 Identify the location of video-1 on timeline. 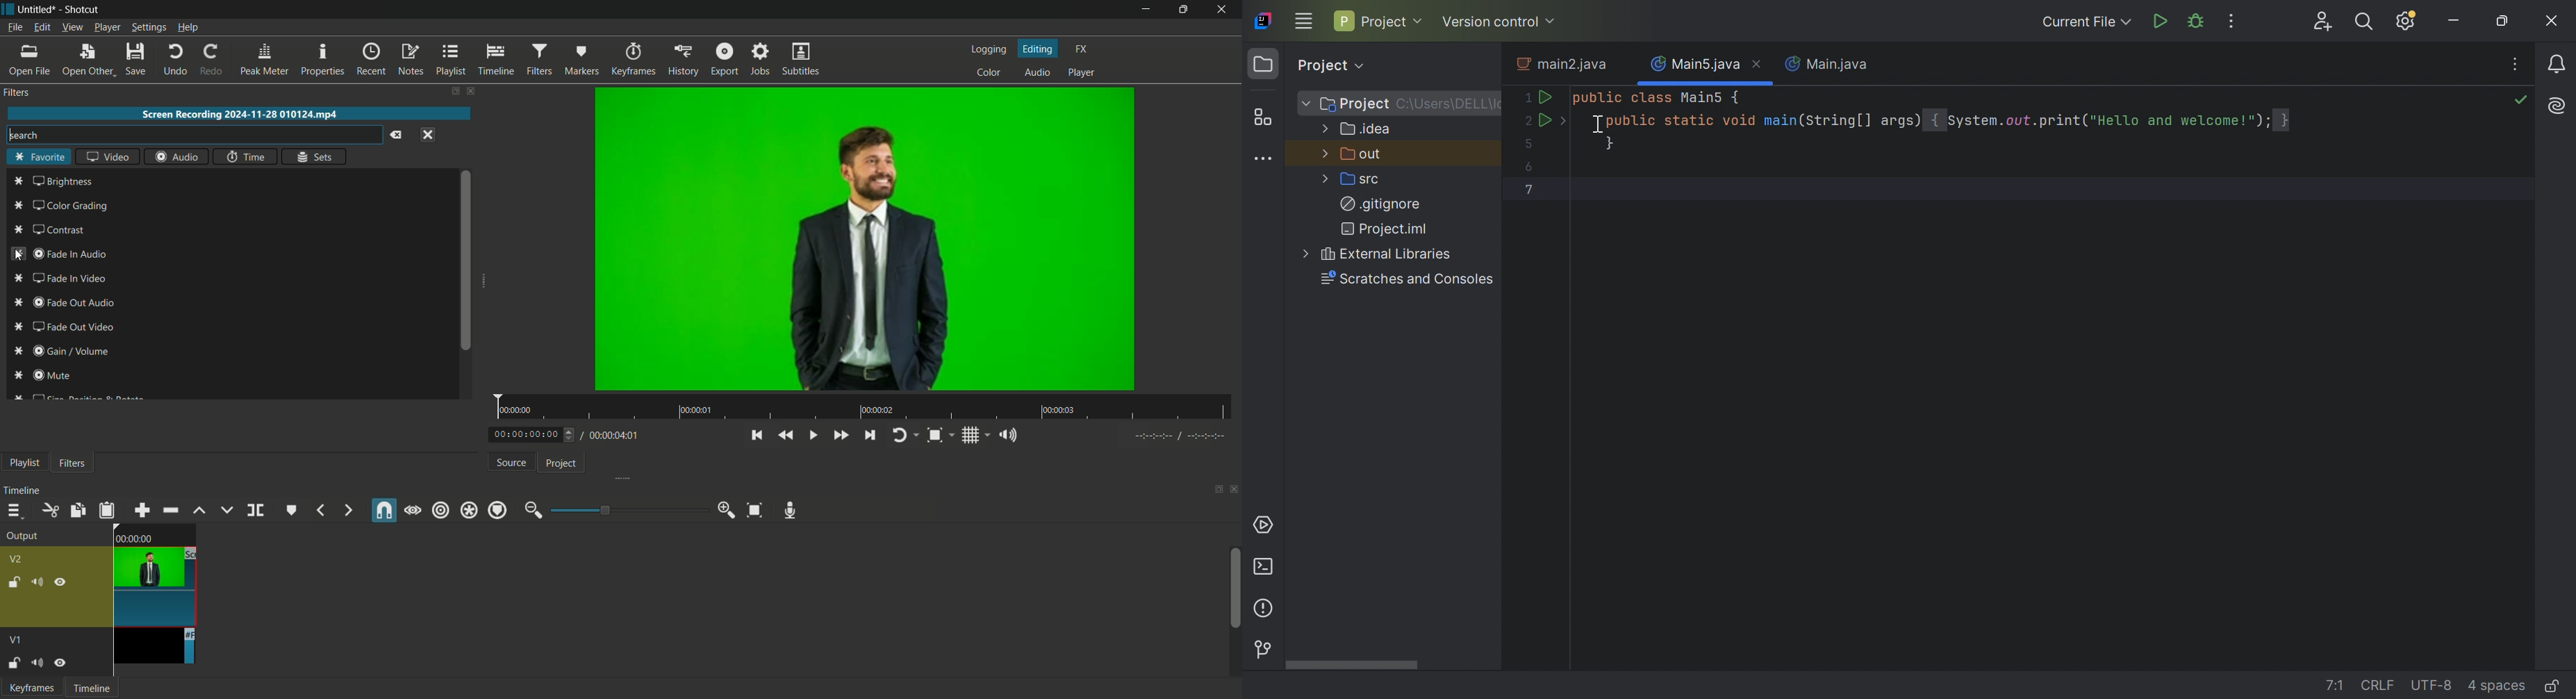
(153, 647).